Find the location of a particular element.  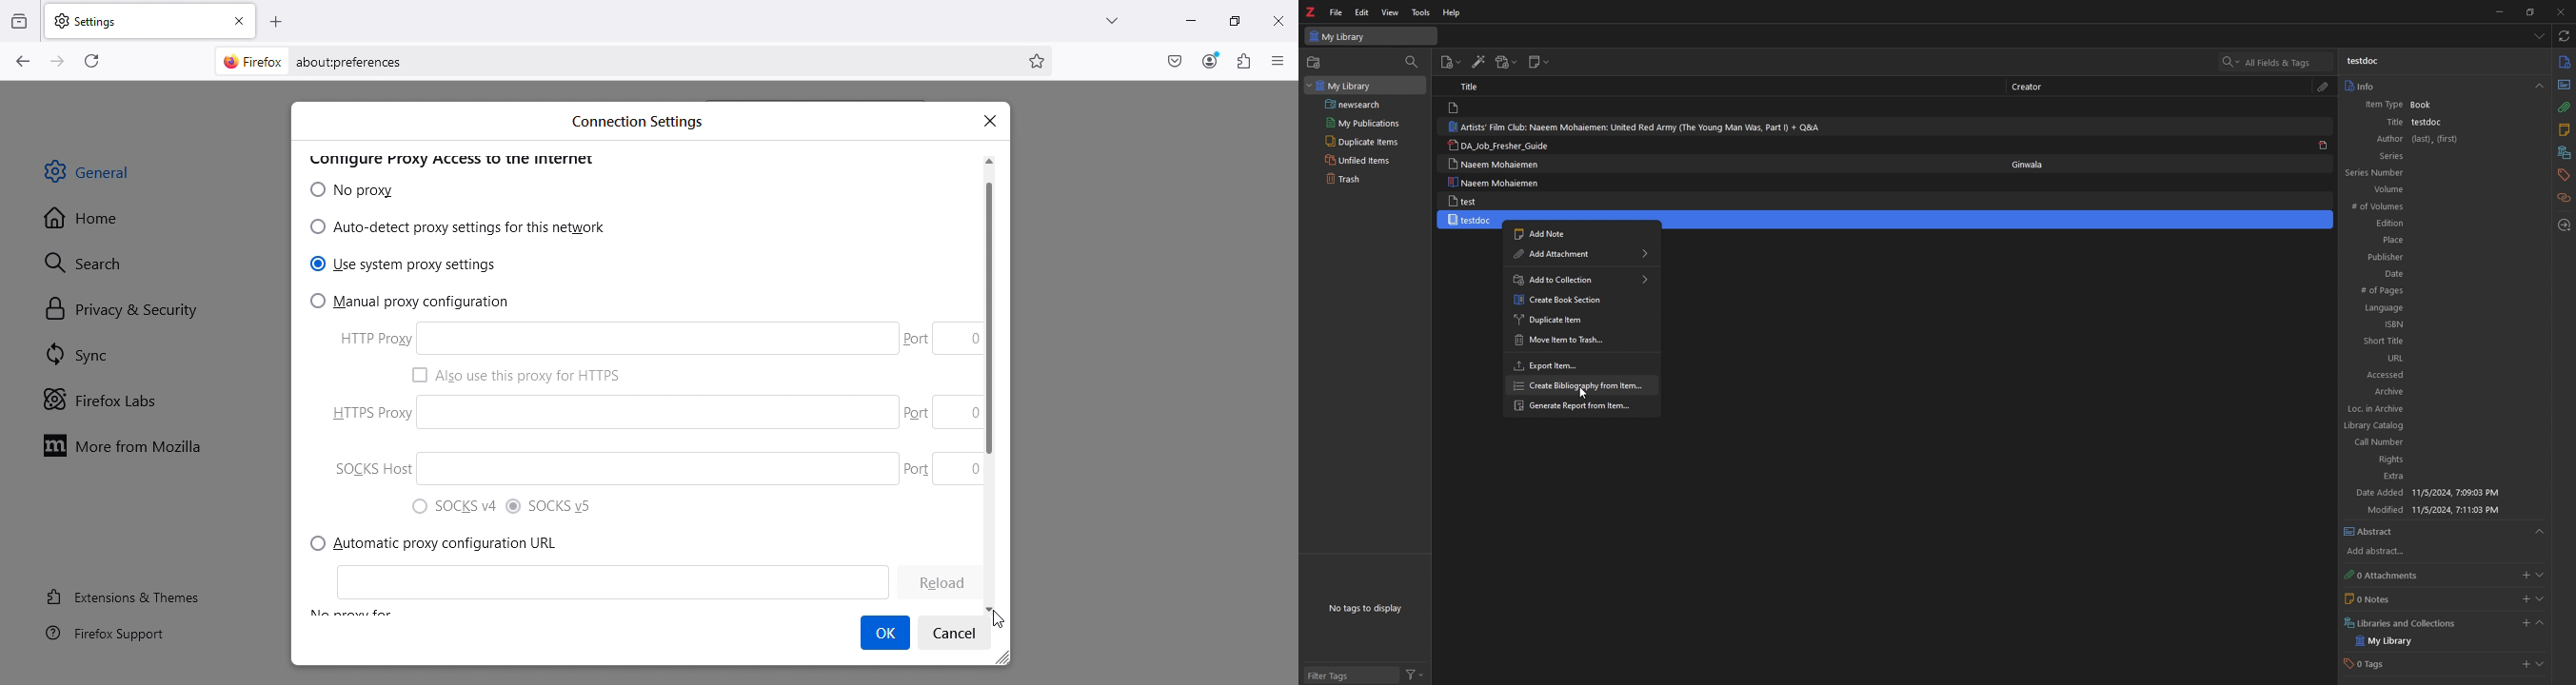

cursor is located at coordinates (1584, 393).